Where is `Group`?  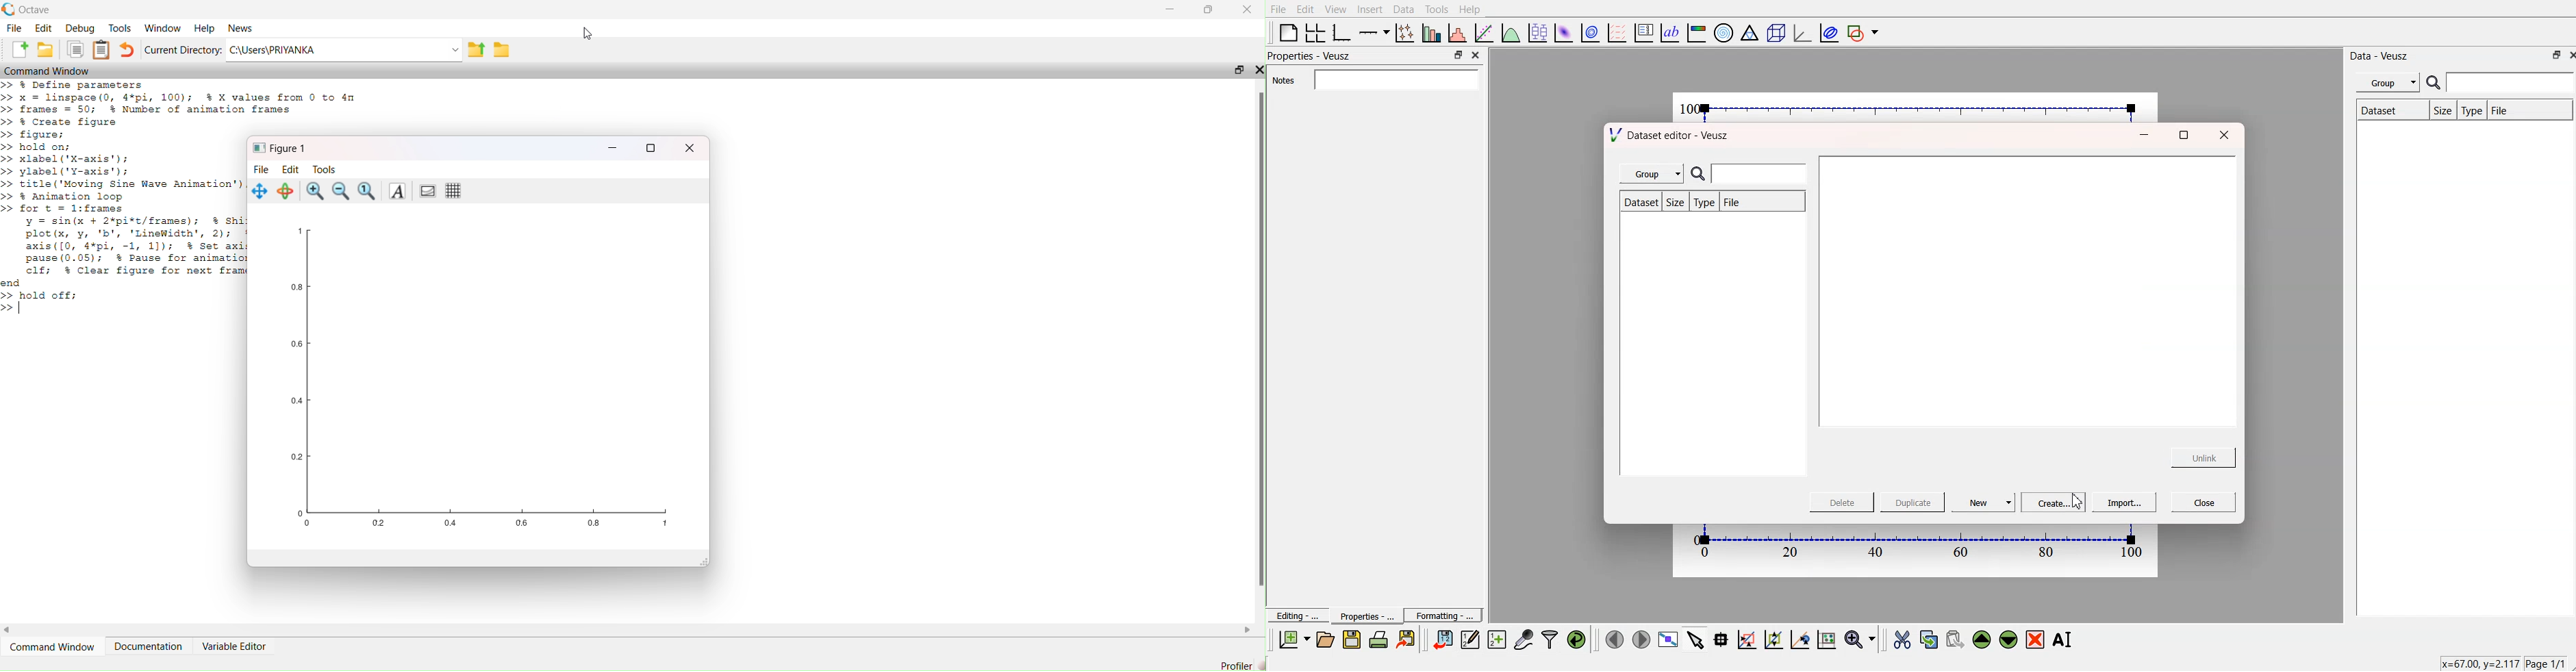
Group is located at coordinates (1652, 173).